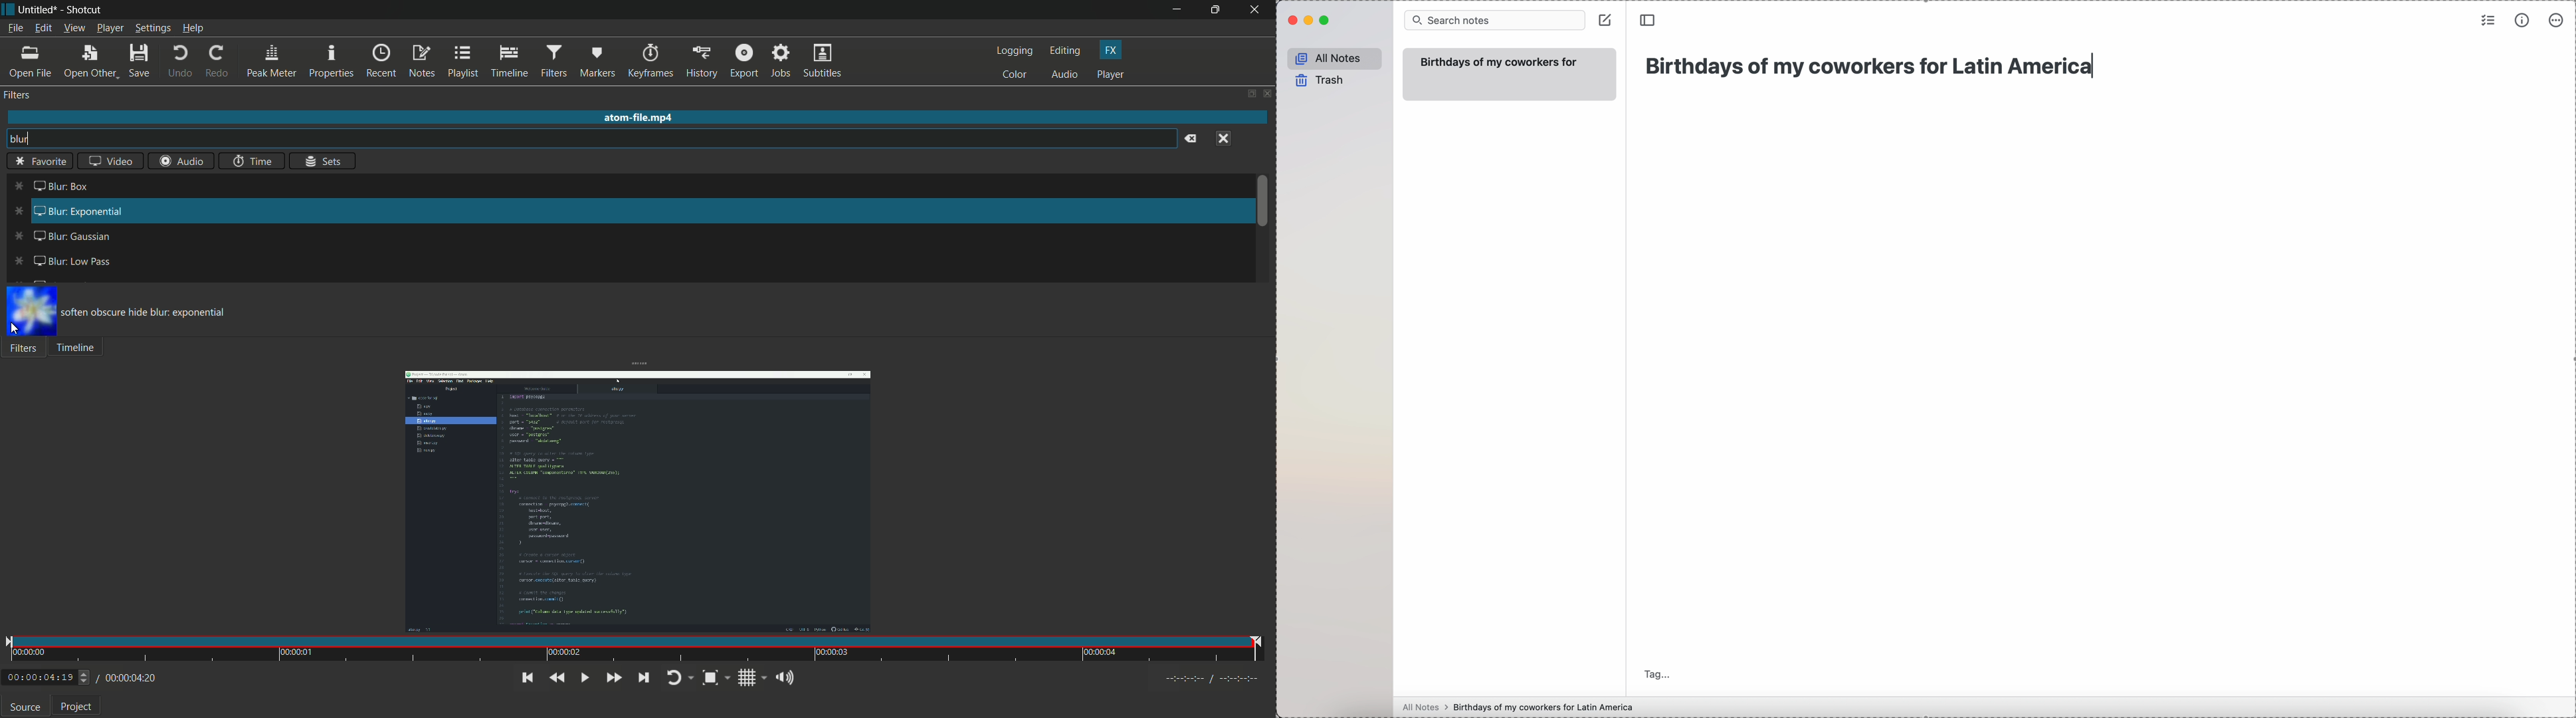 The image size is (2576, 728). I want to click on atom-file.mp4 (file name), so click(639, 116).